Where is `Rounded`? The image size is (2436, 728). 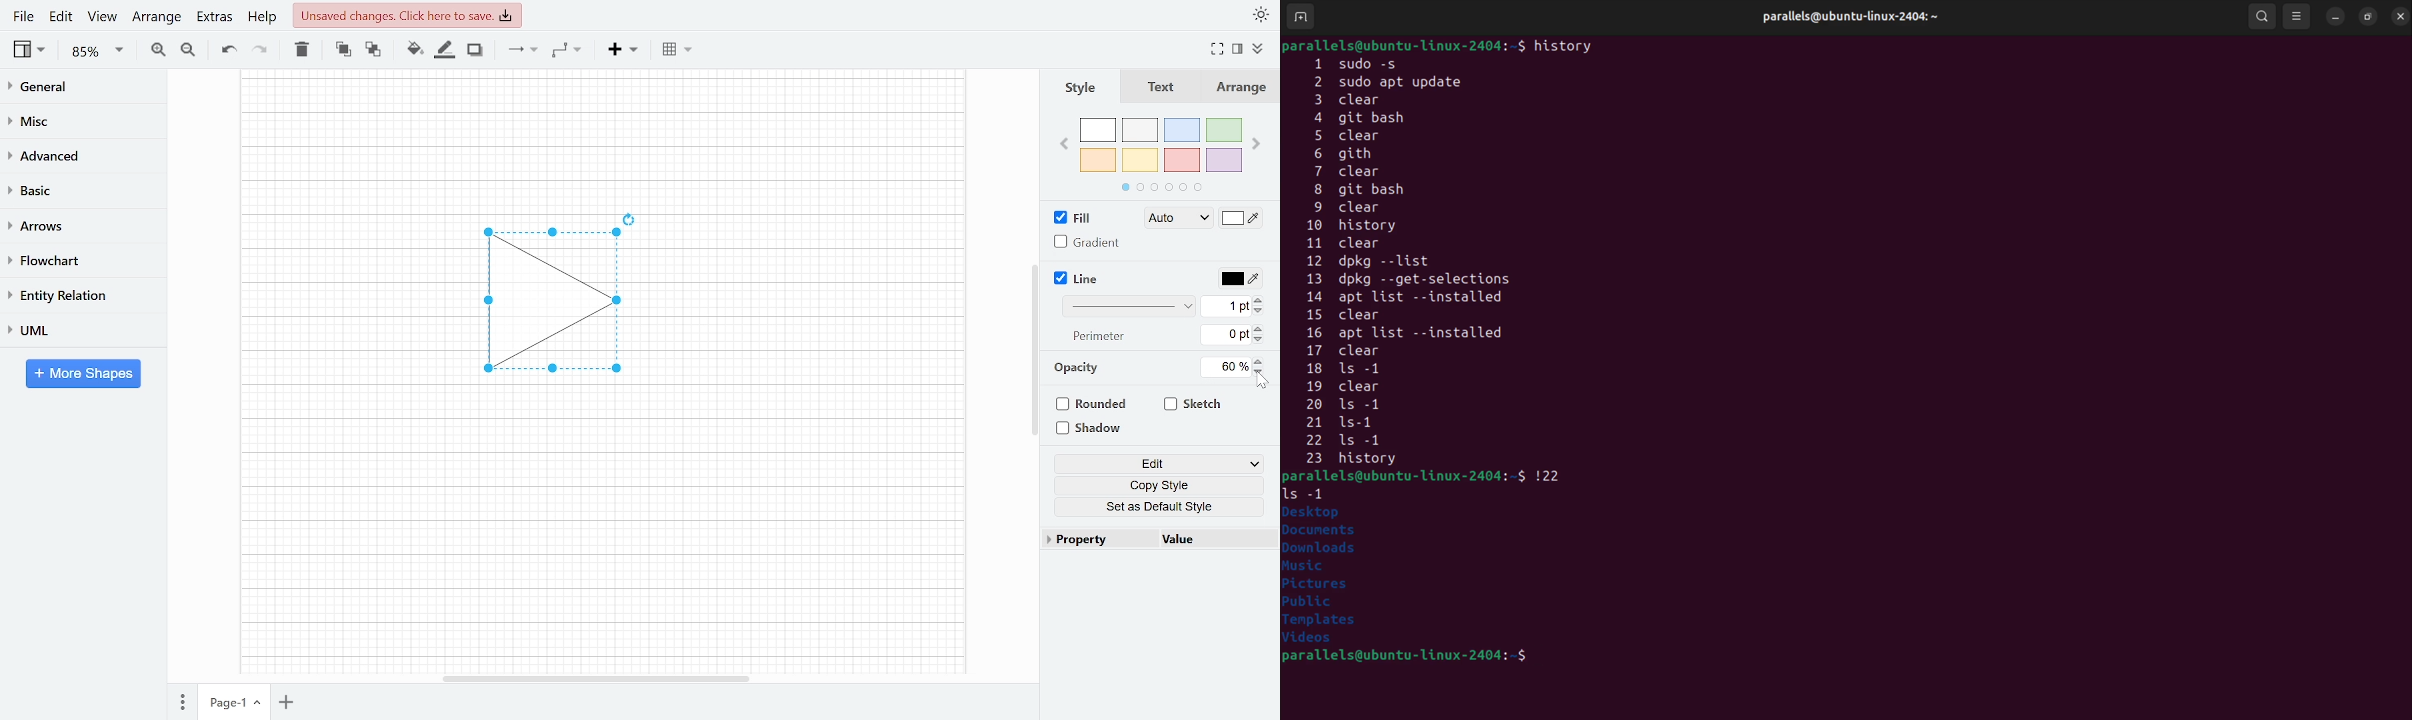 Rounded is located at coordinates (1094, 406).